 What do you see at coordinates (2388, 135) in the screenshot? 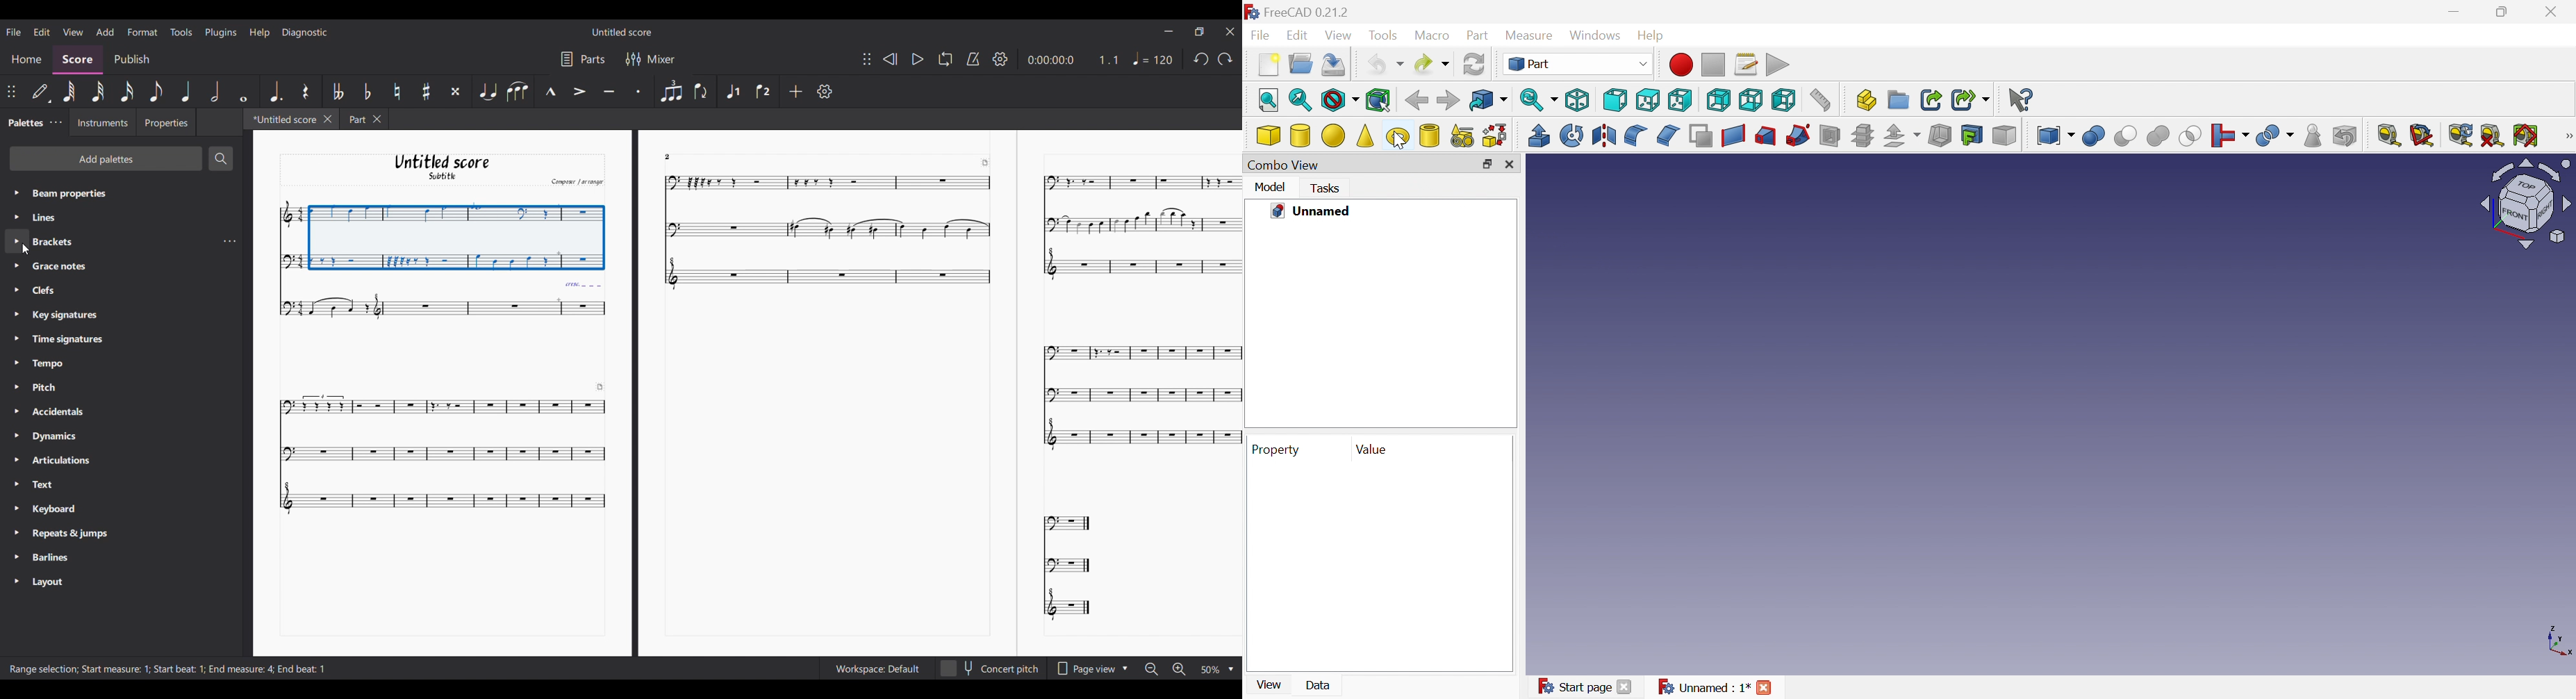
I see `Measure liner` at bounding box center [2388, 135].